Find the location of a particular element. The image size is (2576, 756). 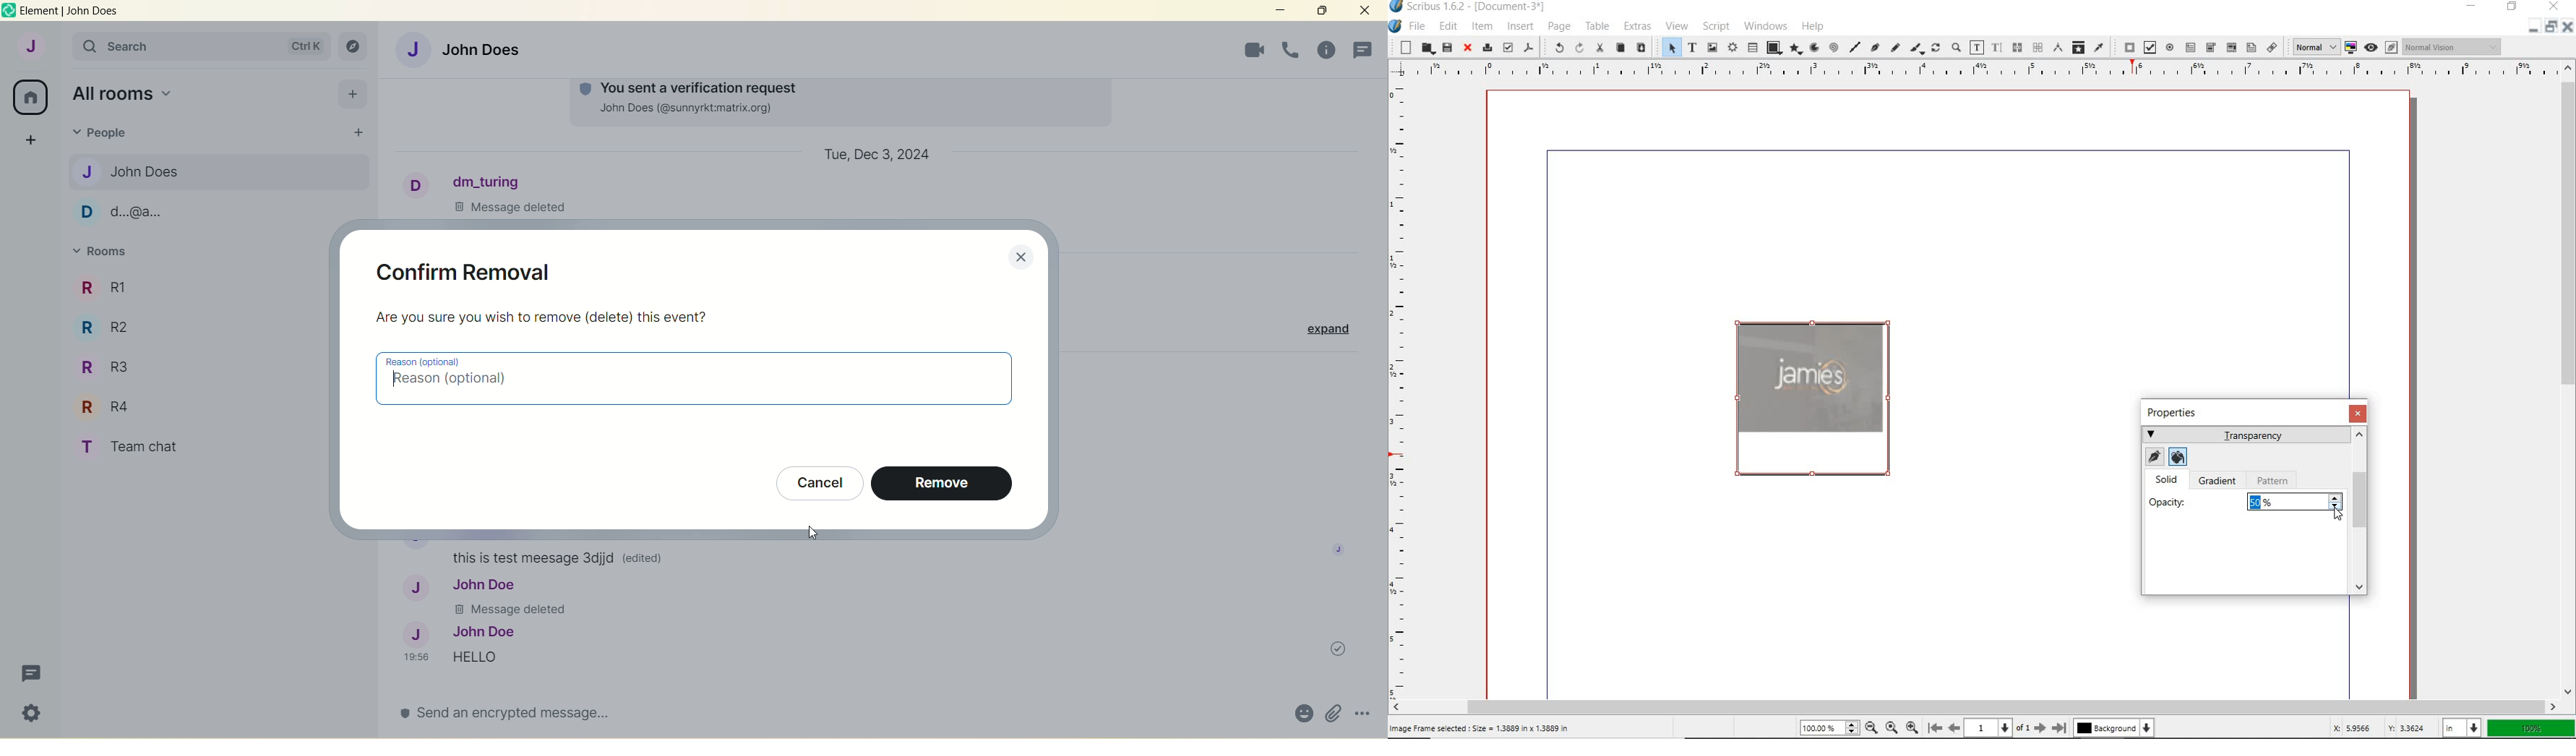

pdf list box is located at coordinates (2251, 47).